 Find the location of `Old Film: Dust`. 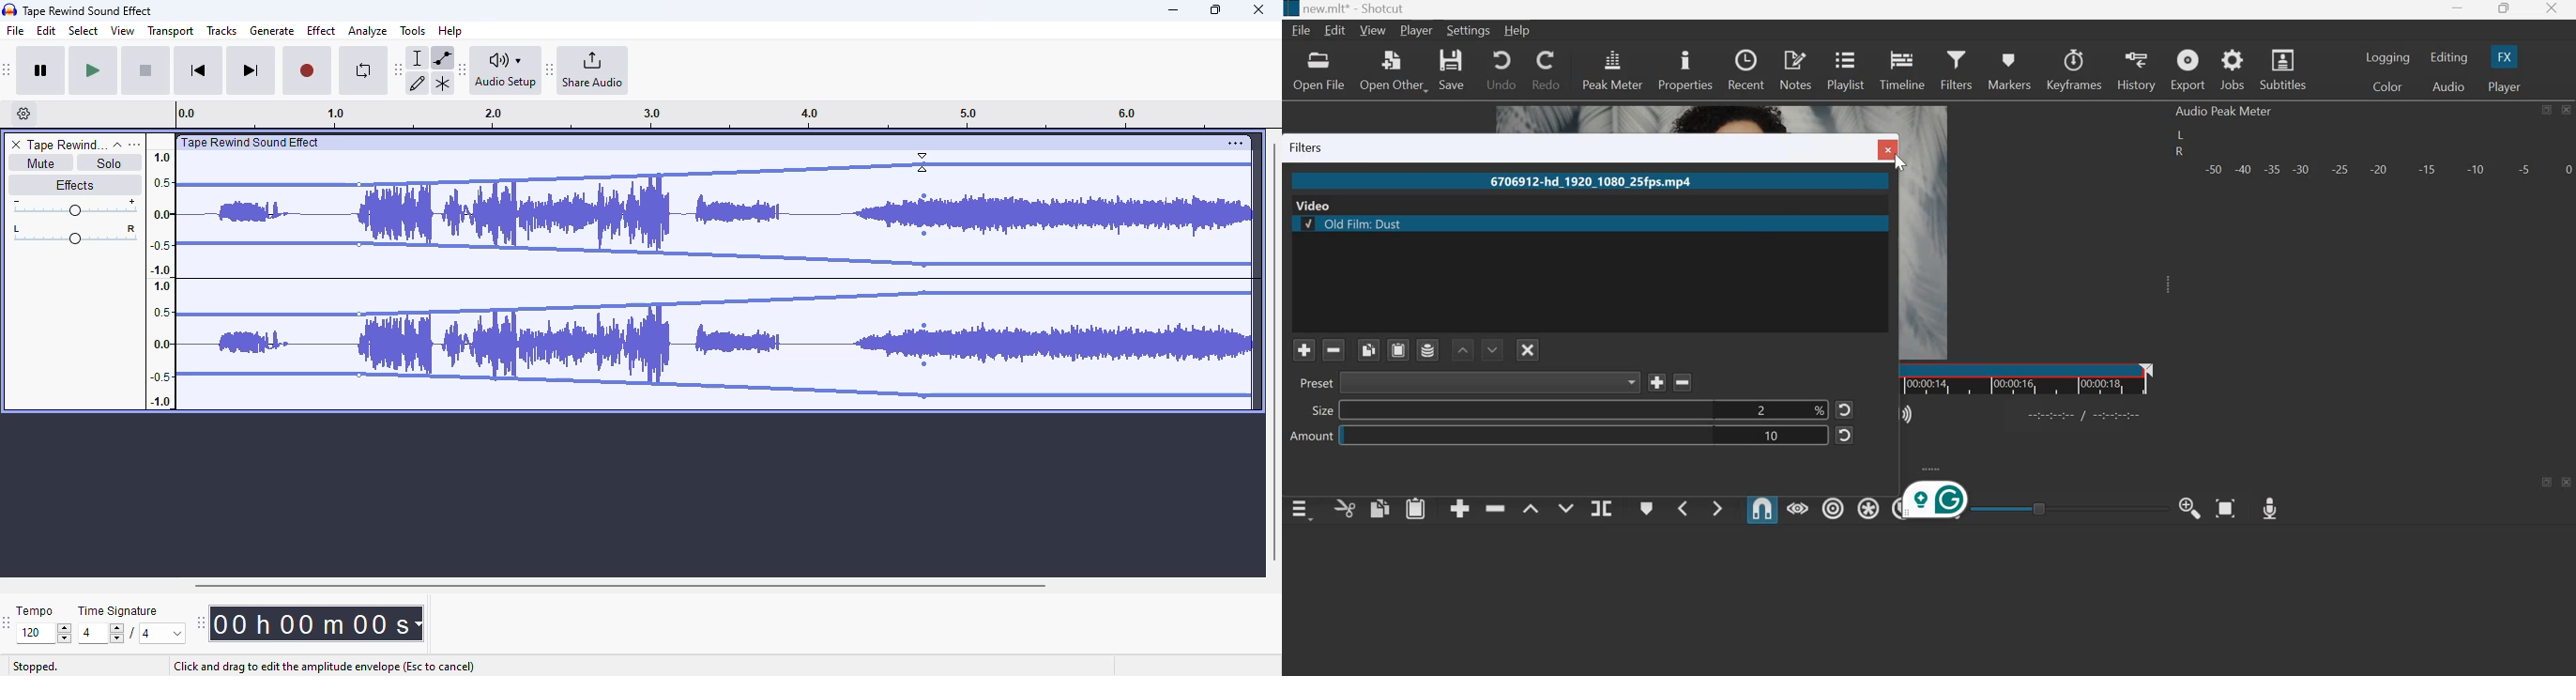

Old Film: Dust is located at coordinates (1608, 223).